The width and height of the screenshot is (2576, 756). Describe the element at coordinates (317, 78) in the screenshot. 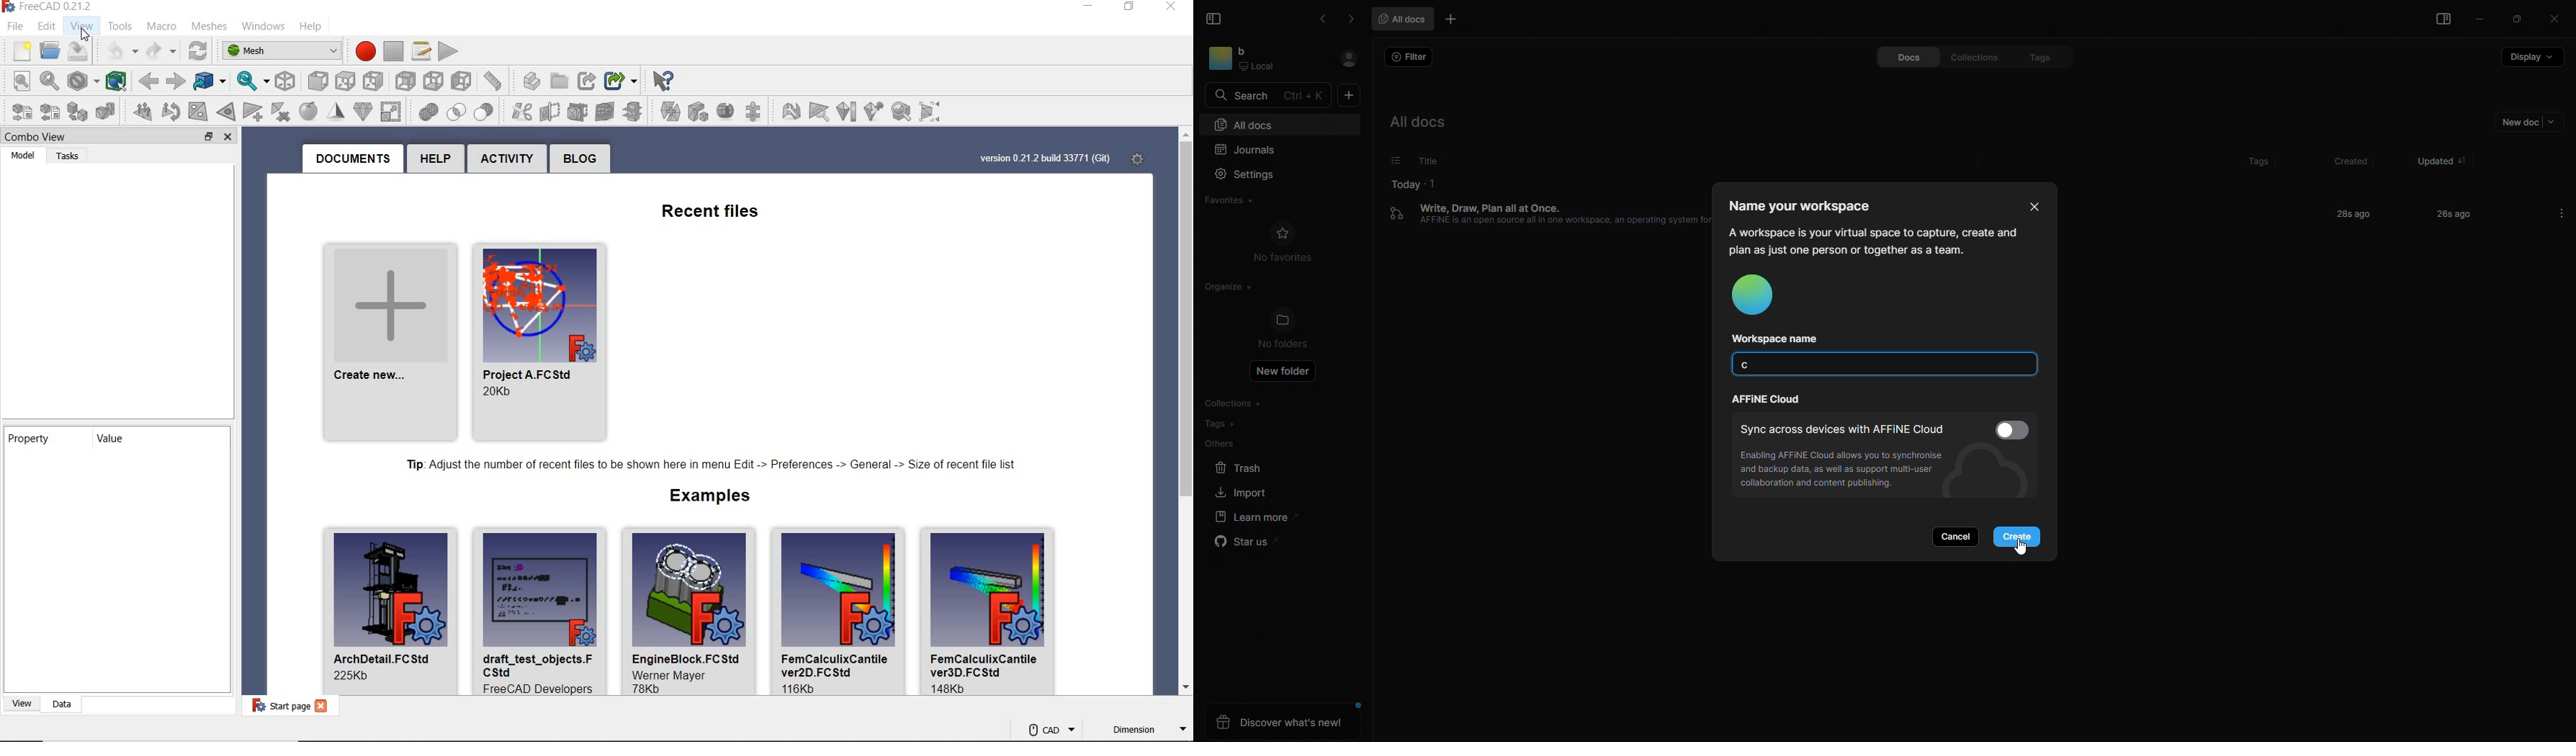

I see `top` at that location.